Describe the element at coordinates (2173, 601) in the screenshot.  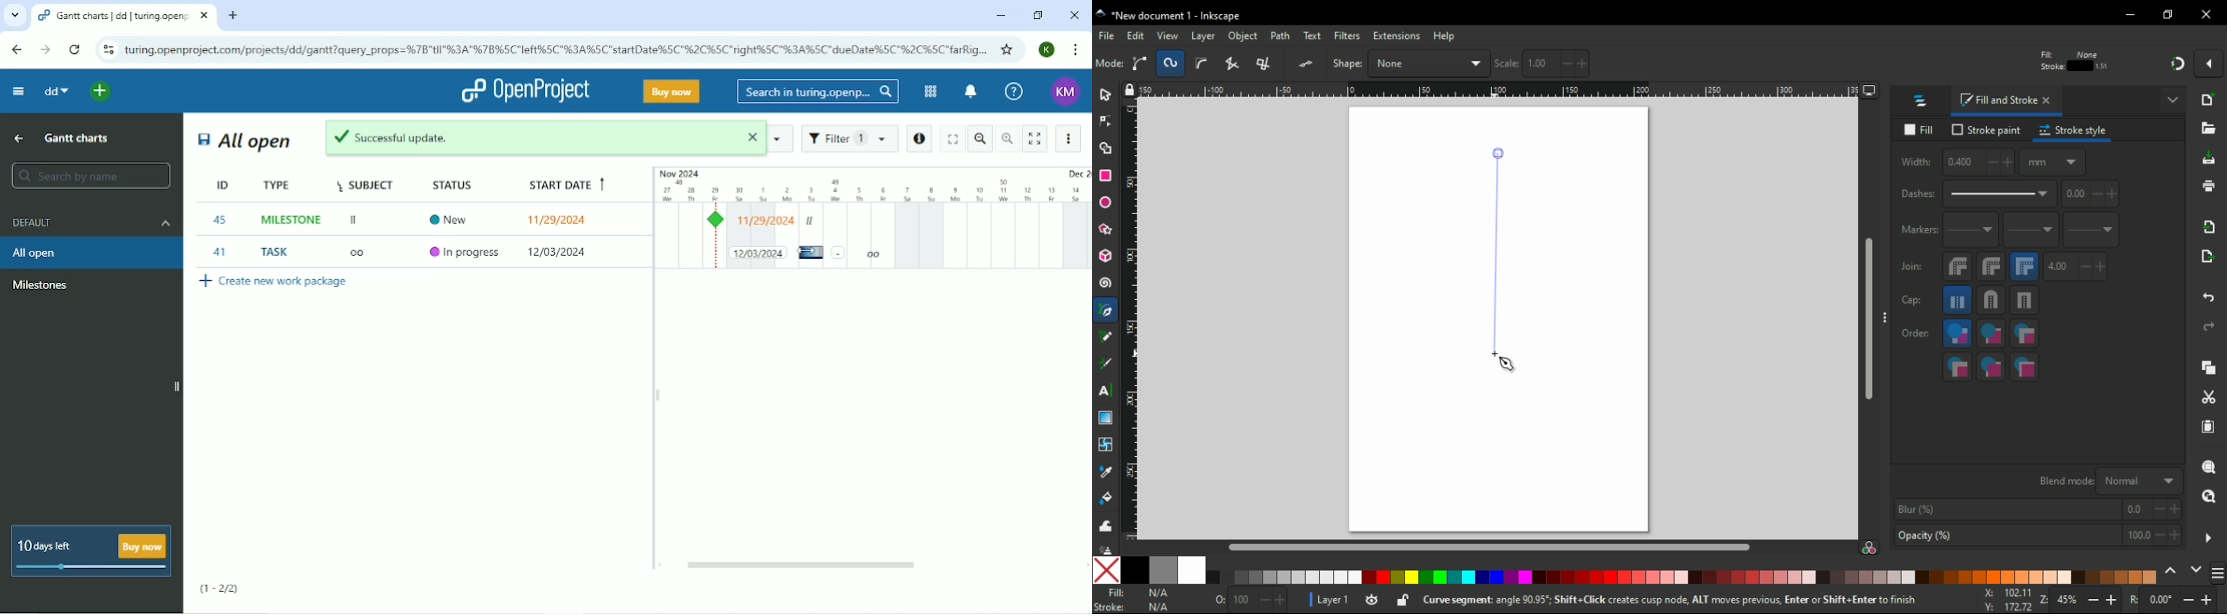
I see `rotation` at that location.